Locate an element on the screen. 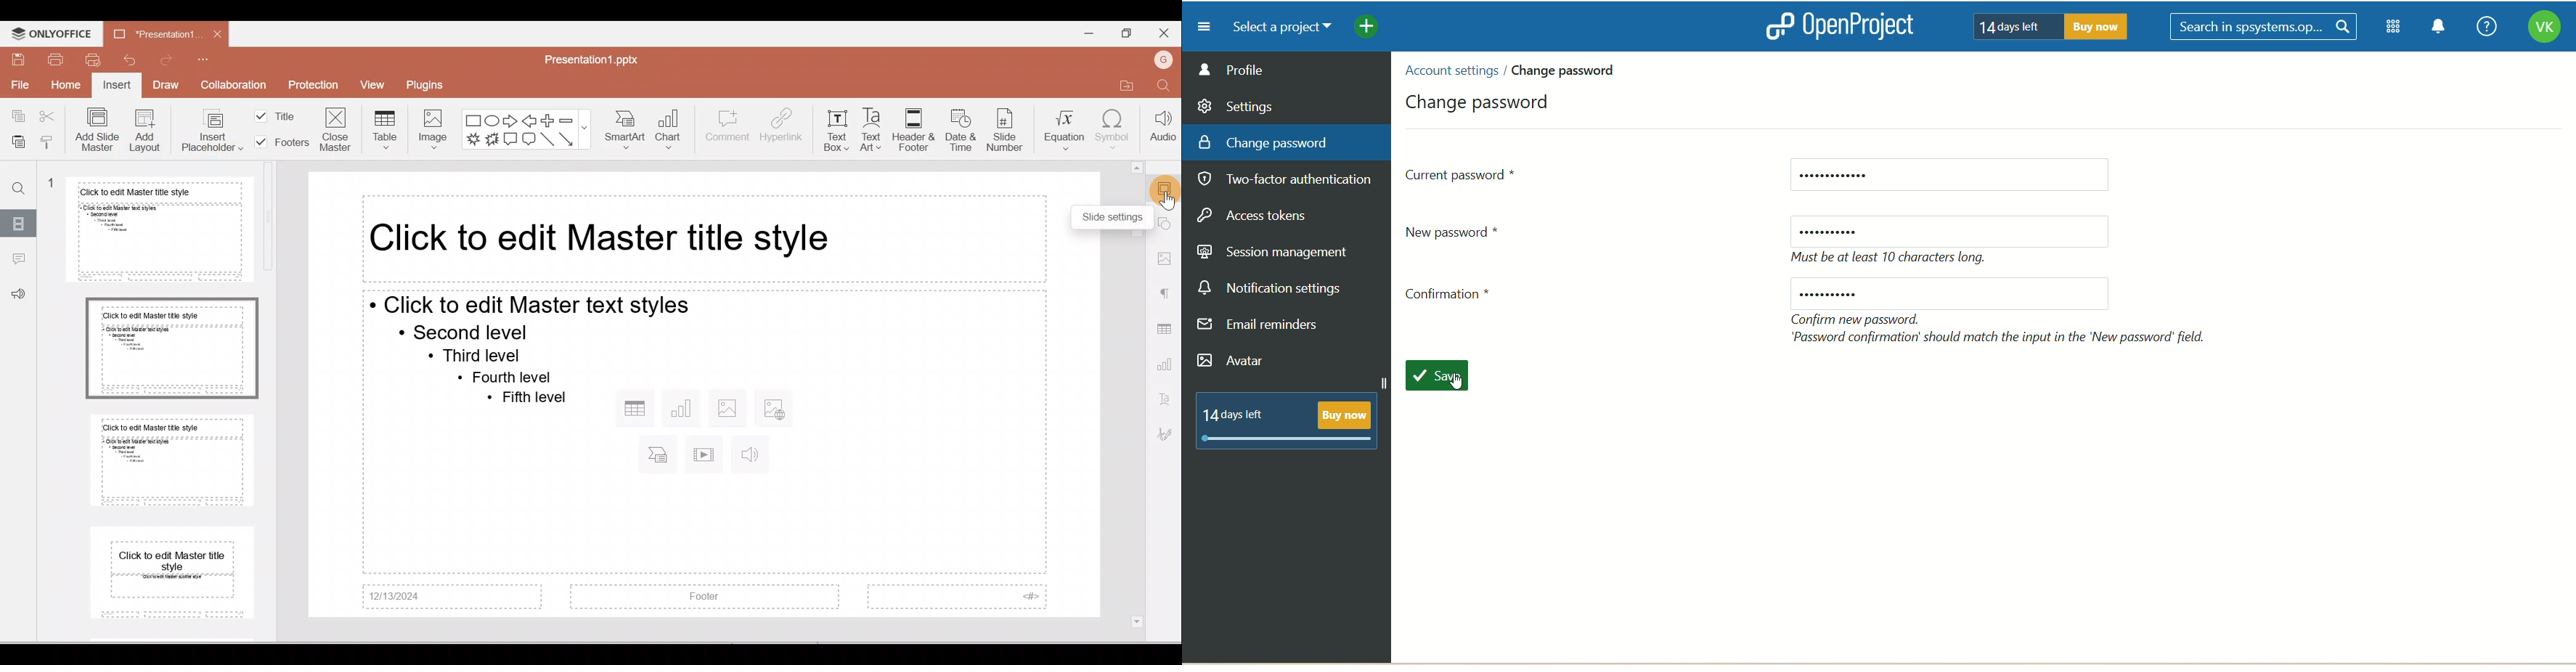 The image size is (2576, 672). Home is located at coordinates (65, 87).